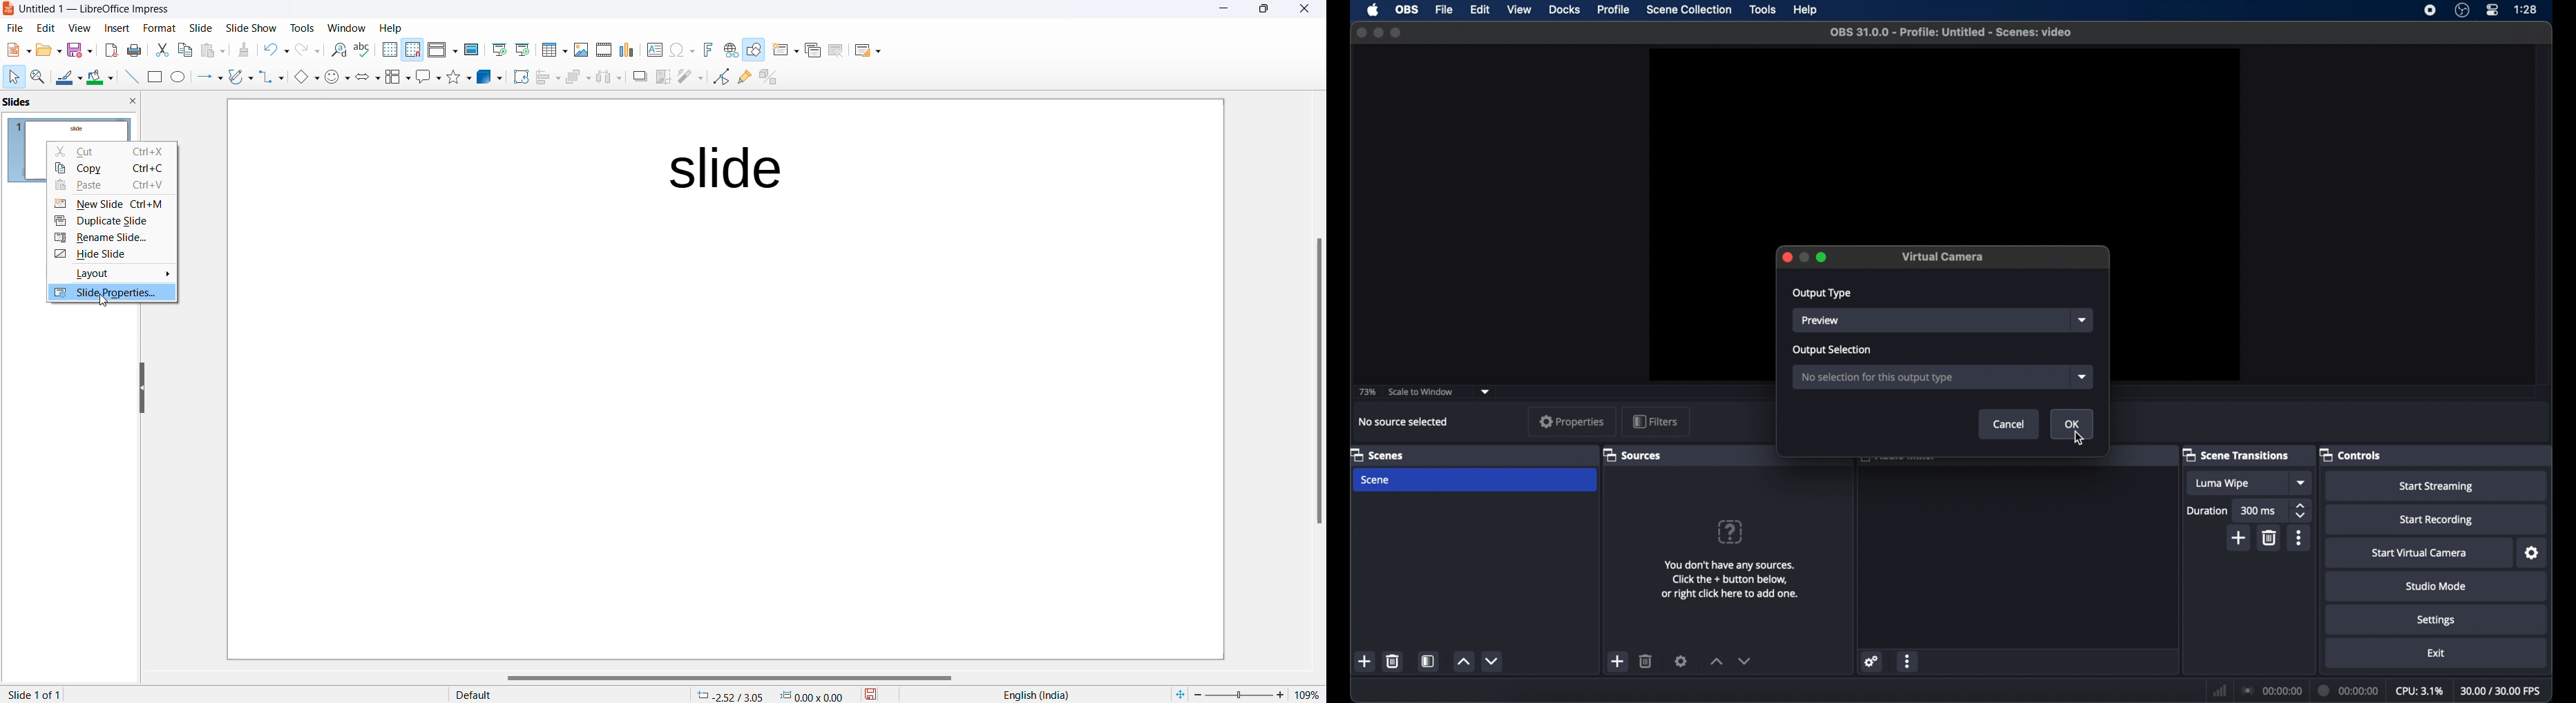 The width and height of the screenshot is (2576, 728). I want to click on add, so click(2238, 538).